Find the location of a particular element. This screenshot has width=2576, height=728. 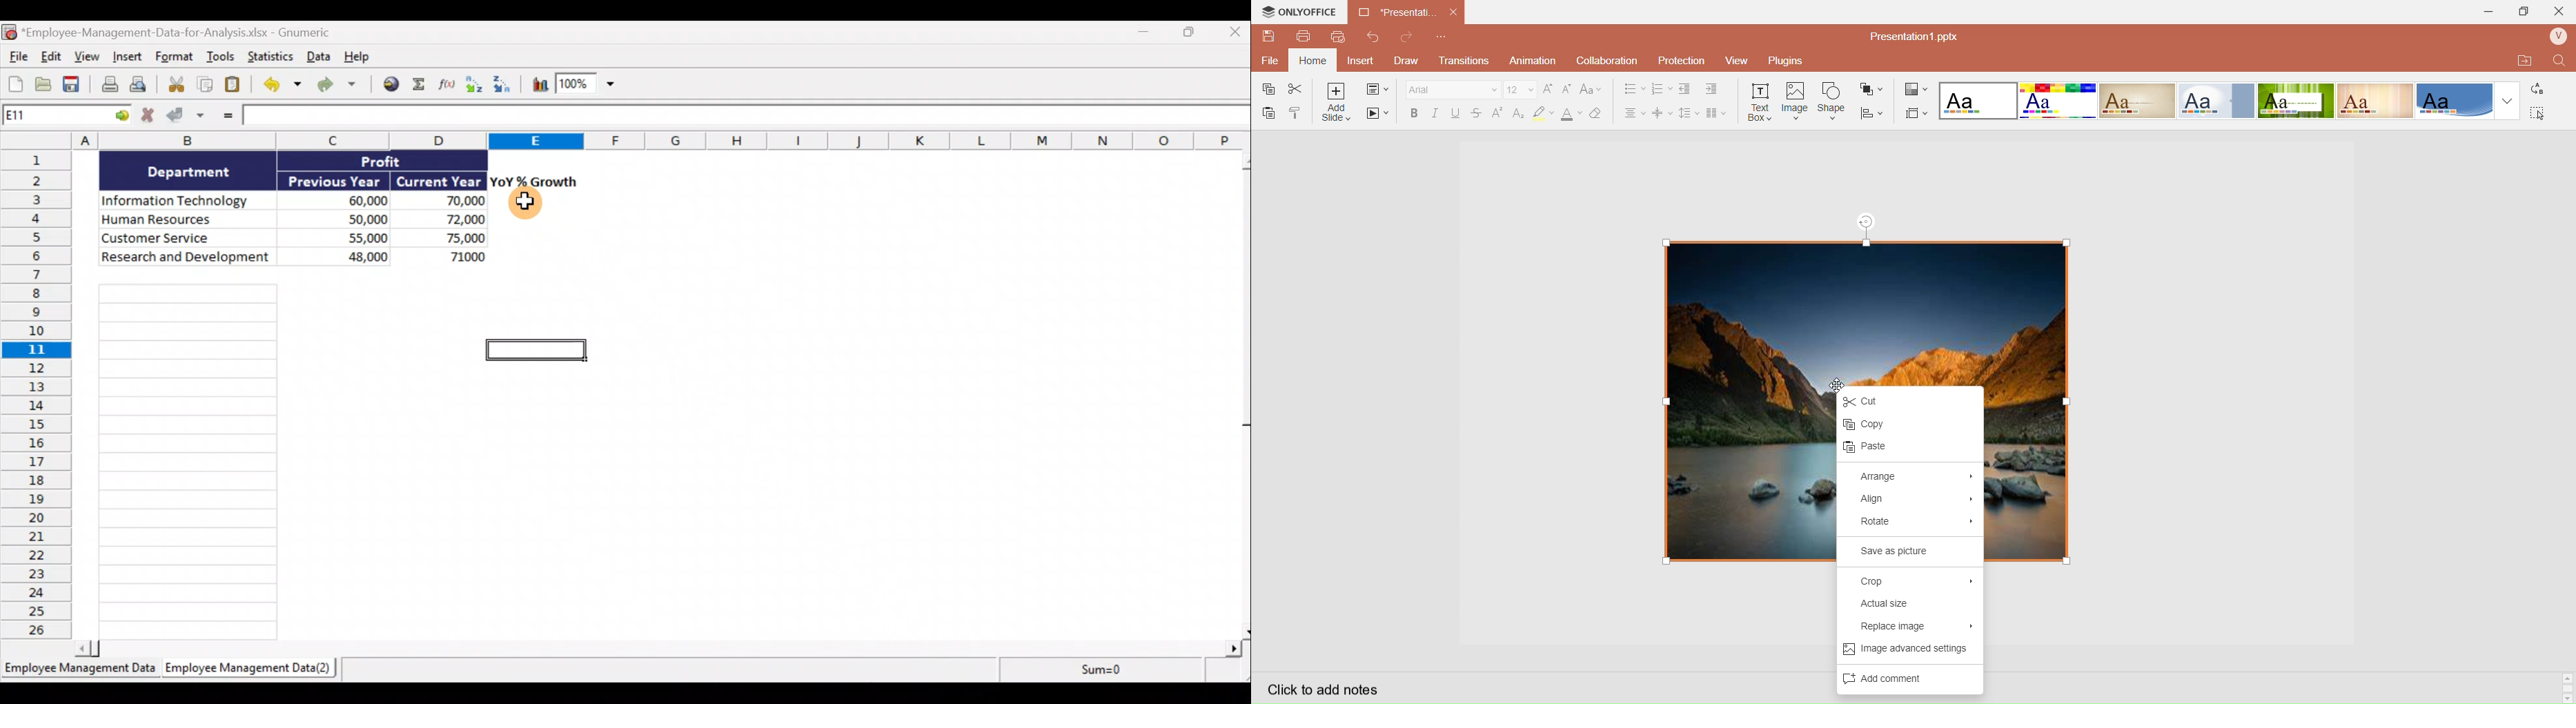

QuickSave is located at coordinates (1270, 36).